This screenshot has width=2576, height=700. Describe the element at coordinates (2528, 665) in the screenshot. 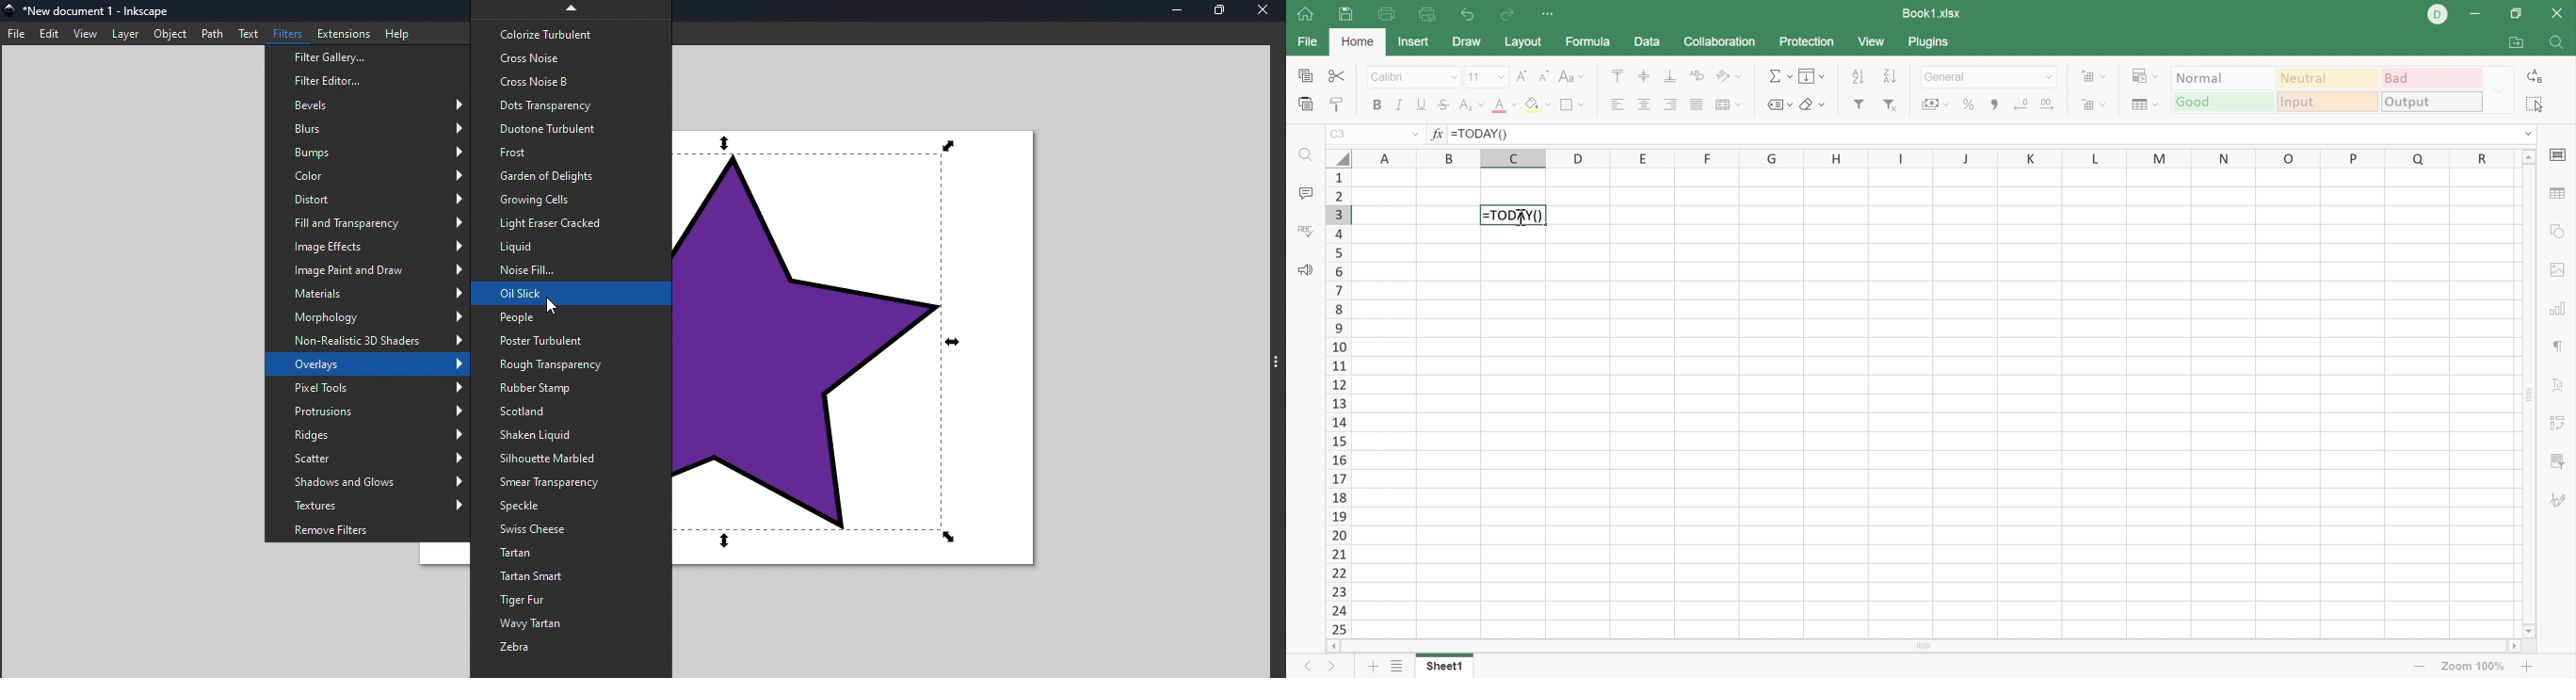

I see `Zoom in` at that location.